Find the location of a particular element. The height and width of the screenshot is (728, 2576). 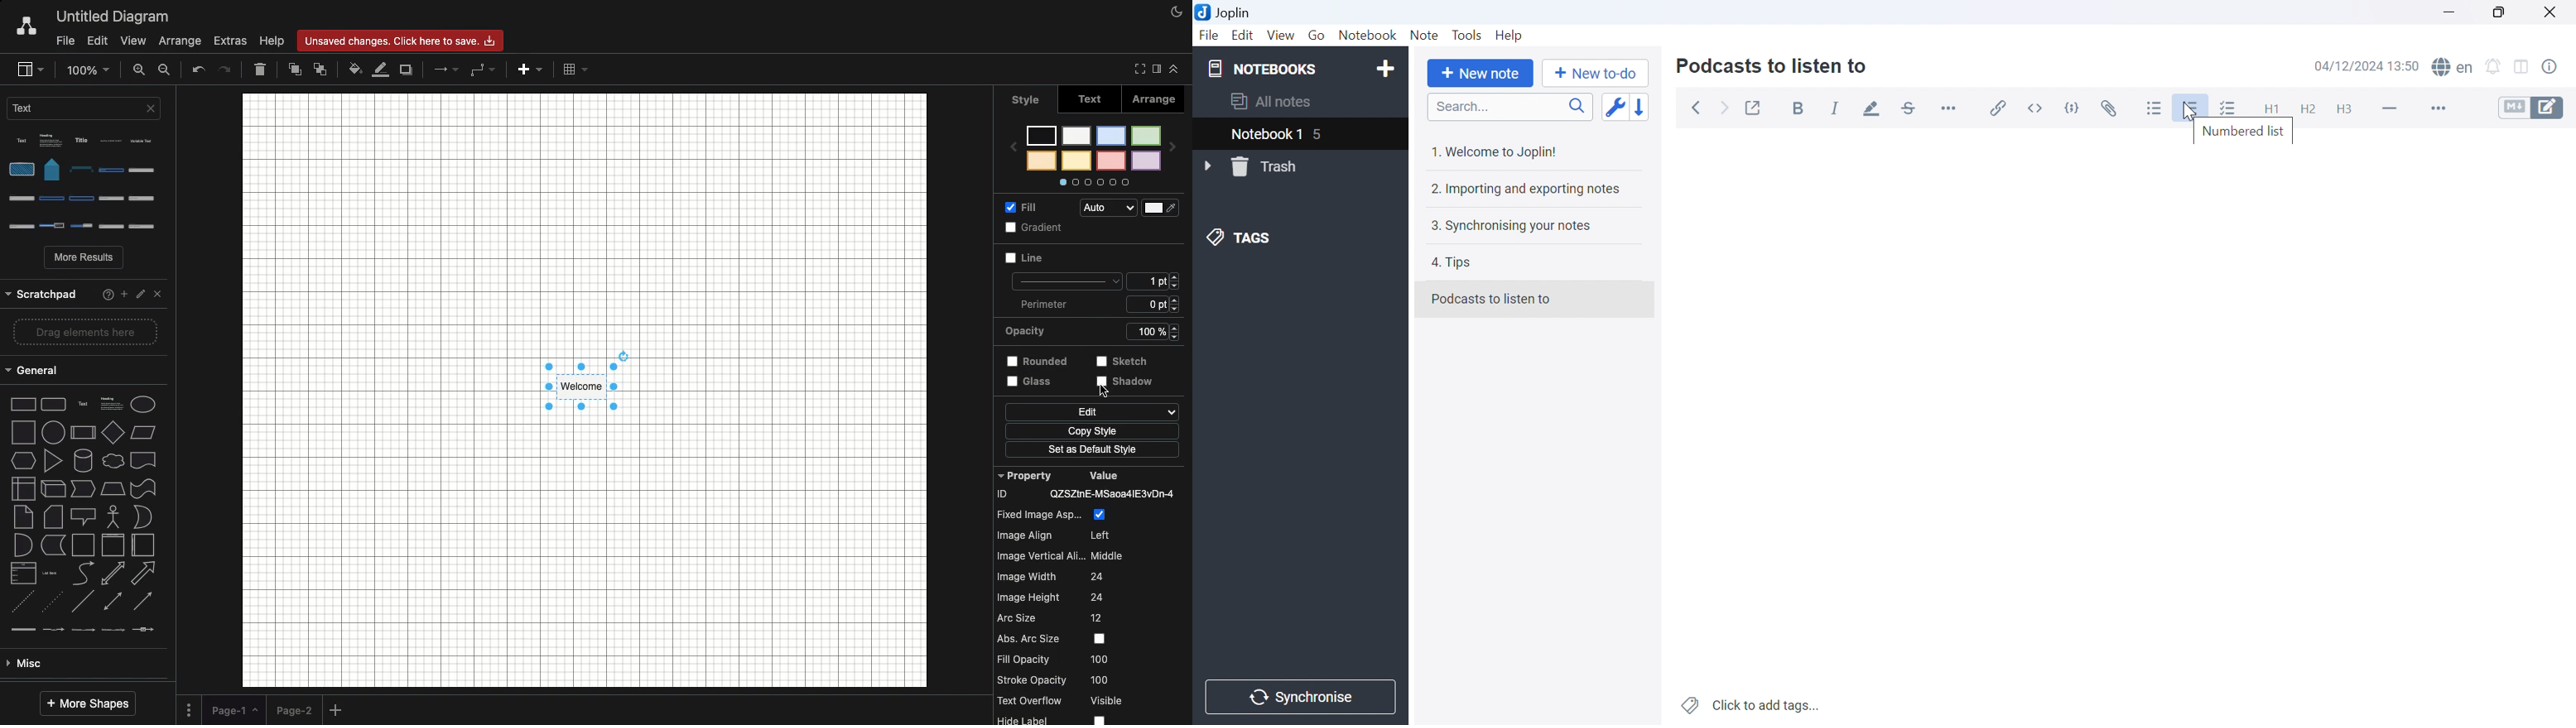

Click to add notes... is located at coordinates (1753, 703).